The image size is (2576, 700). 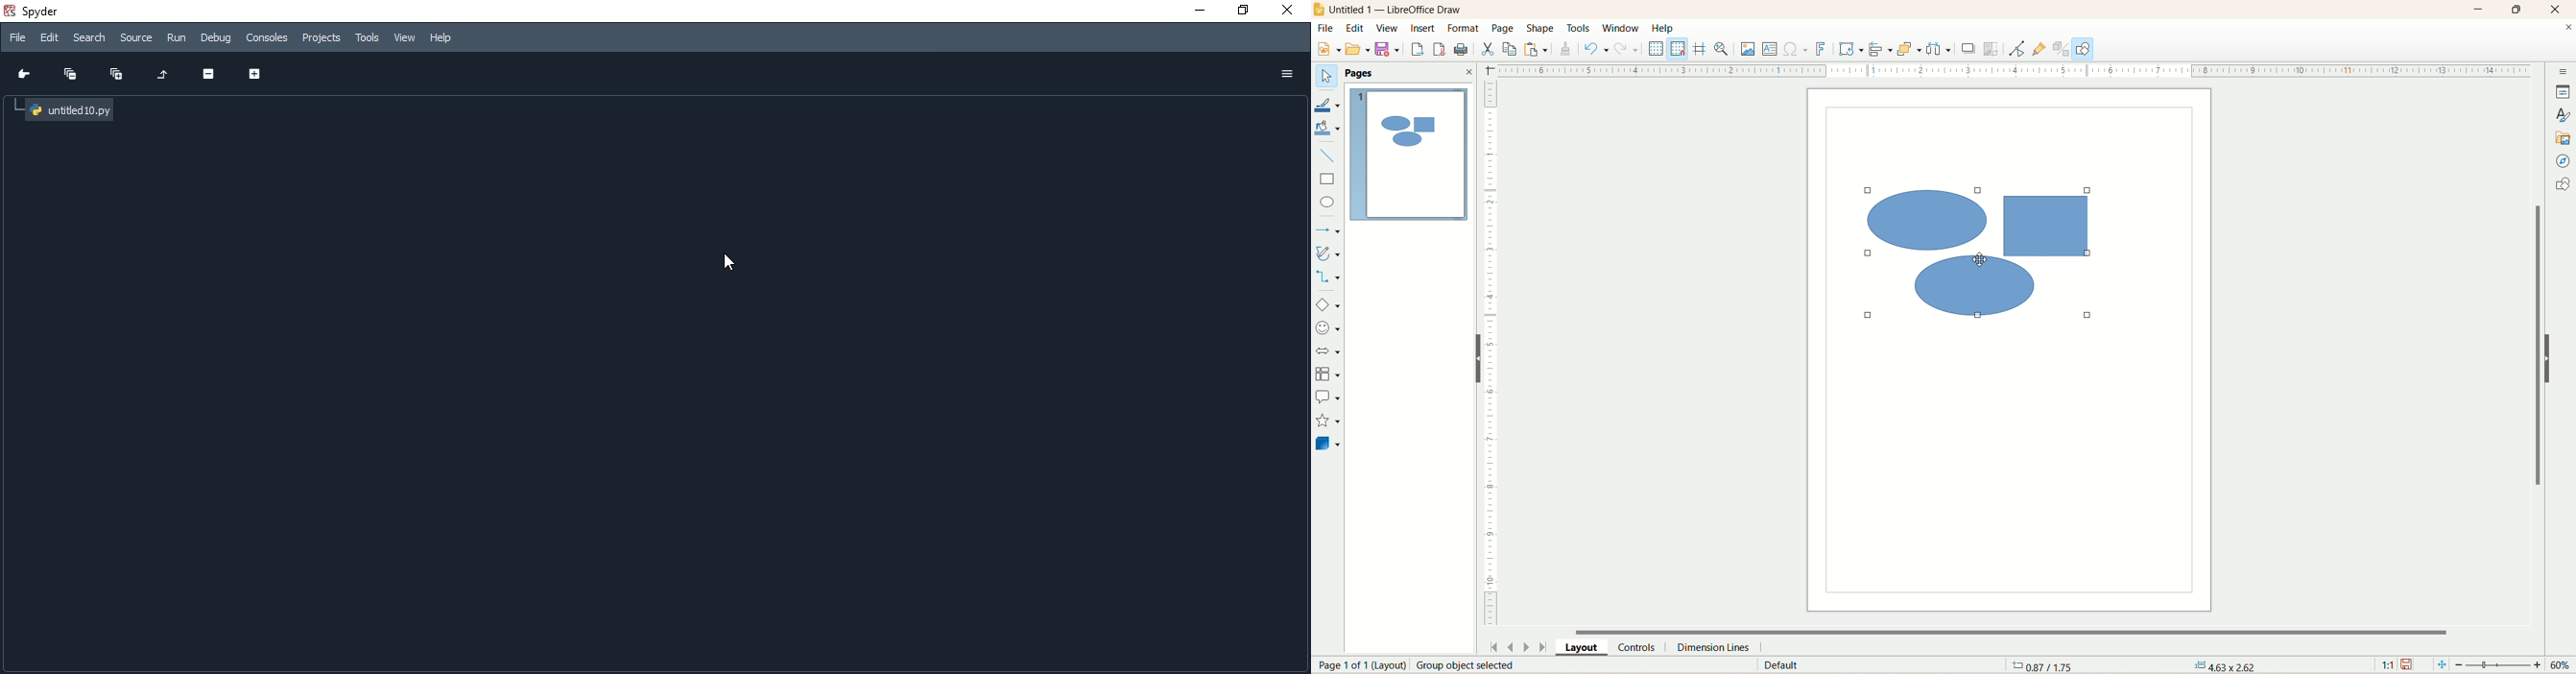 I want to click on next, so click(x=1528, y=648).